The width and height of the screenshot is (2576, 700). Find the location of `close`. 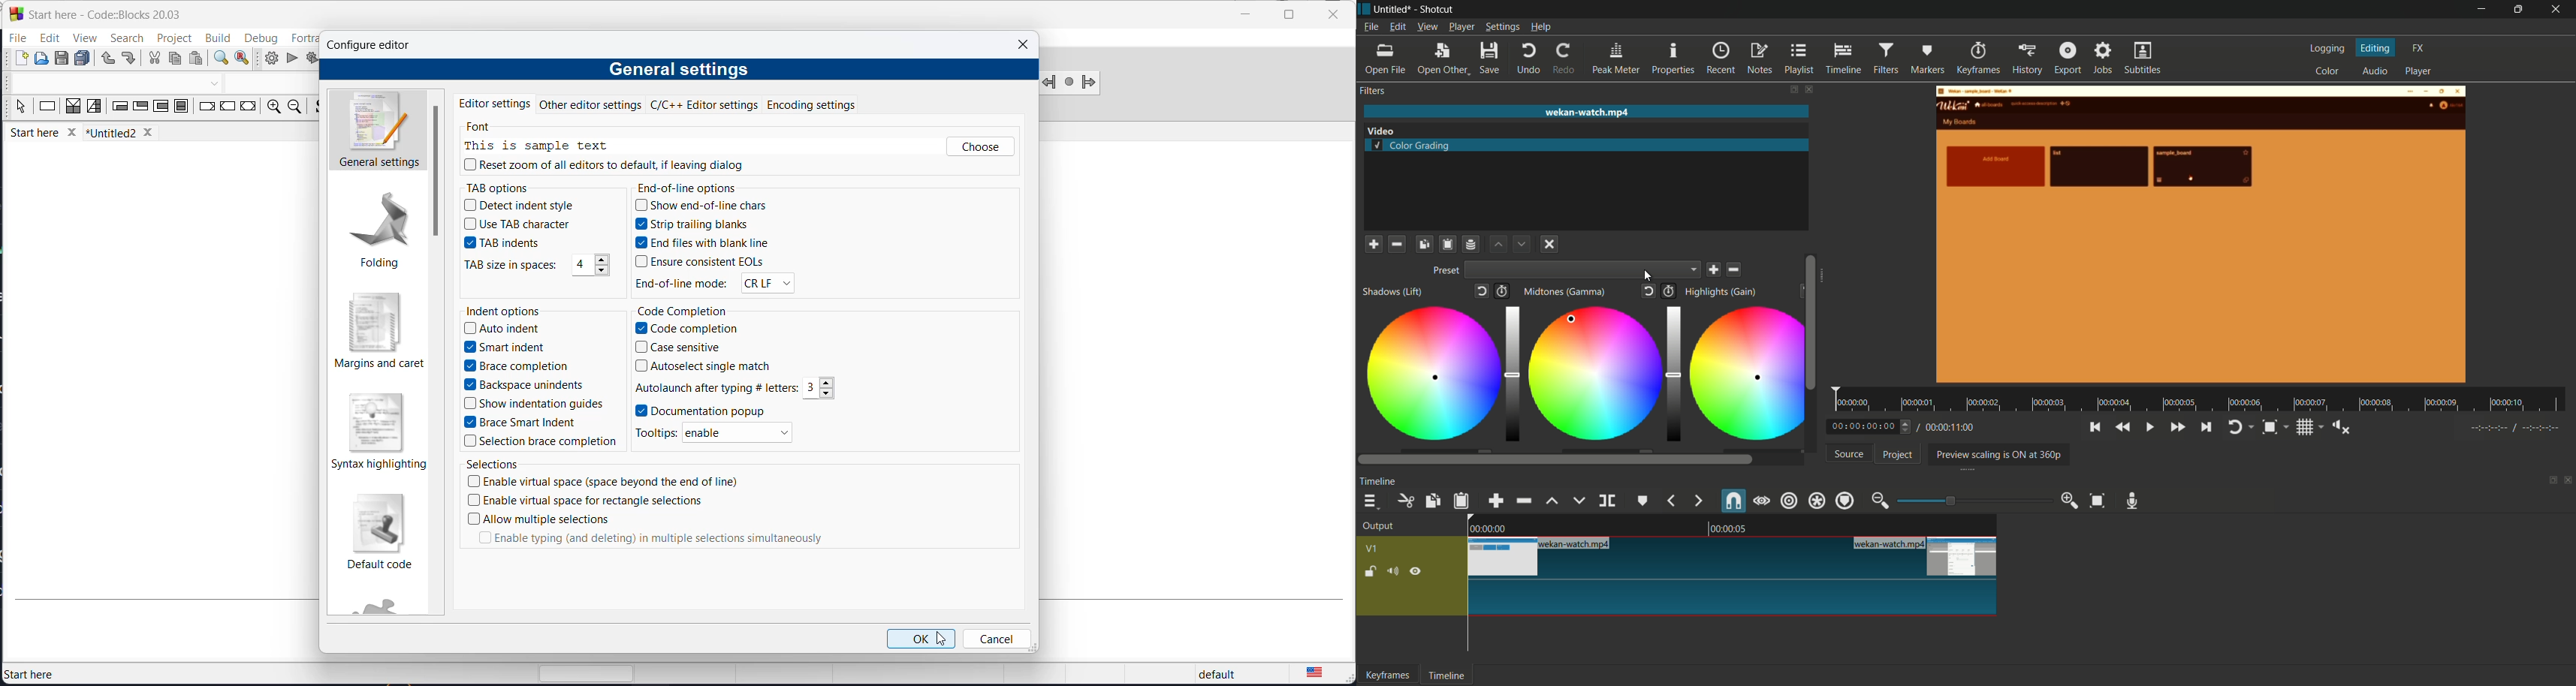

close is located at coordinates (1333, 16).